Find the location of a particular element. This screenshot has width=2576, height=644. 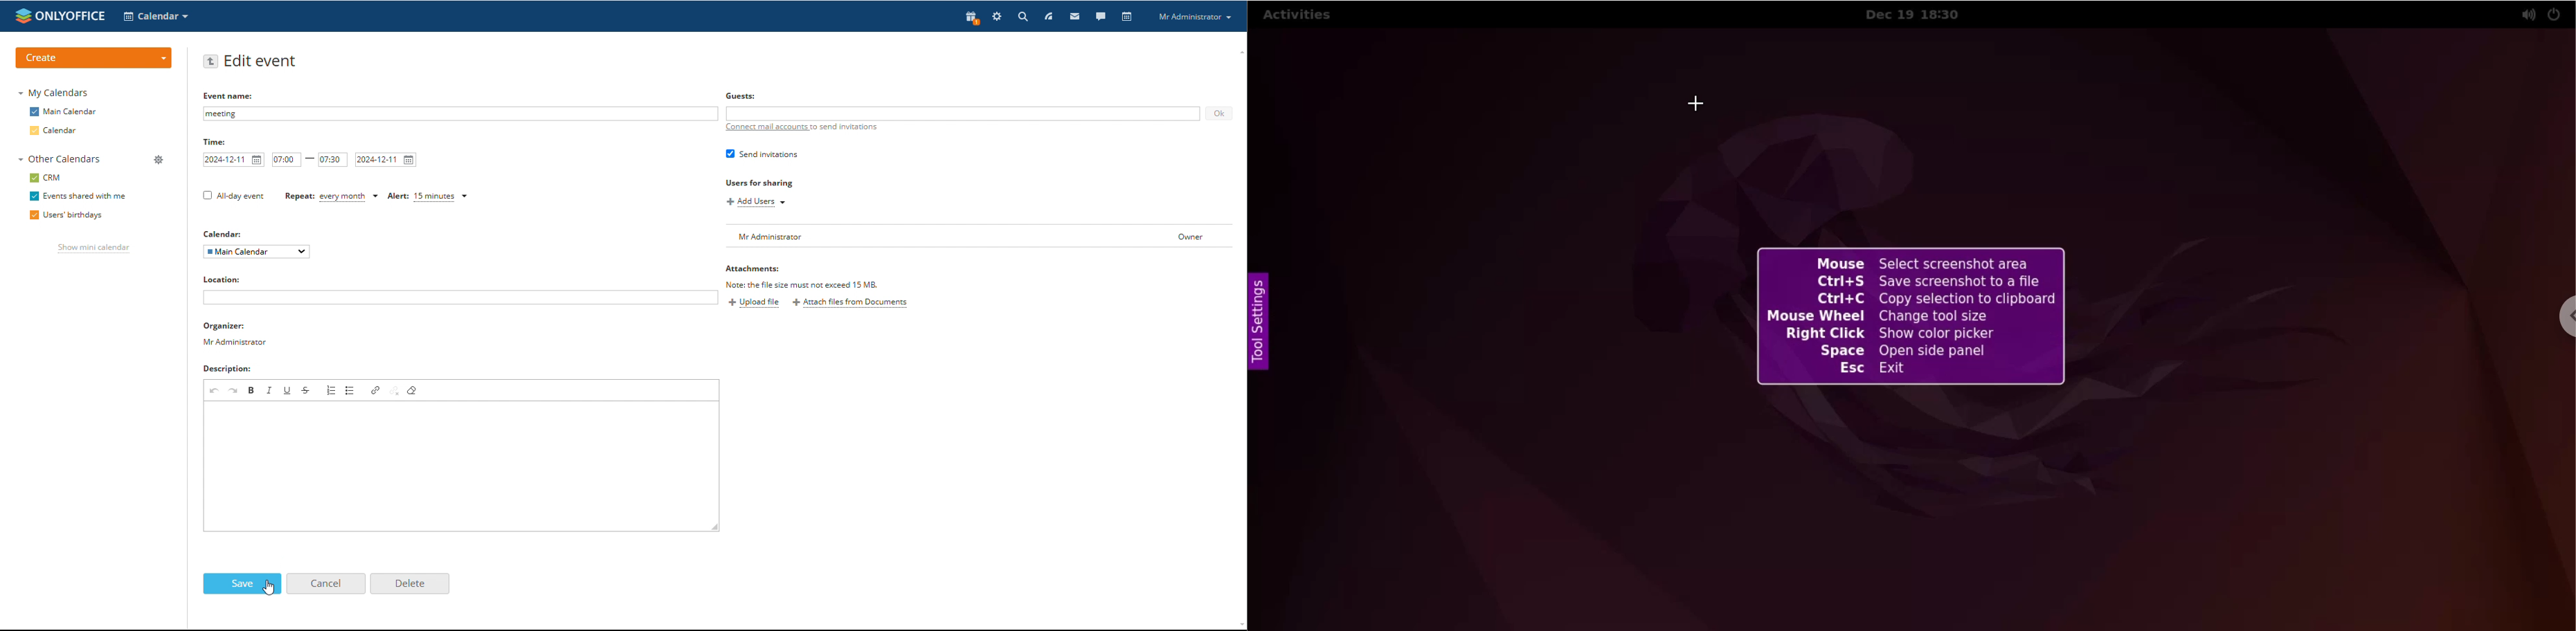

add guests is located at coordinates (963, 114).